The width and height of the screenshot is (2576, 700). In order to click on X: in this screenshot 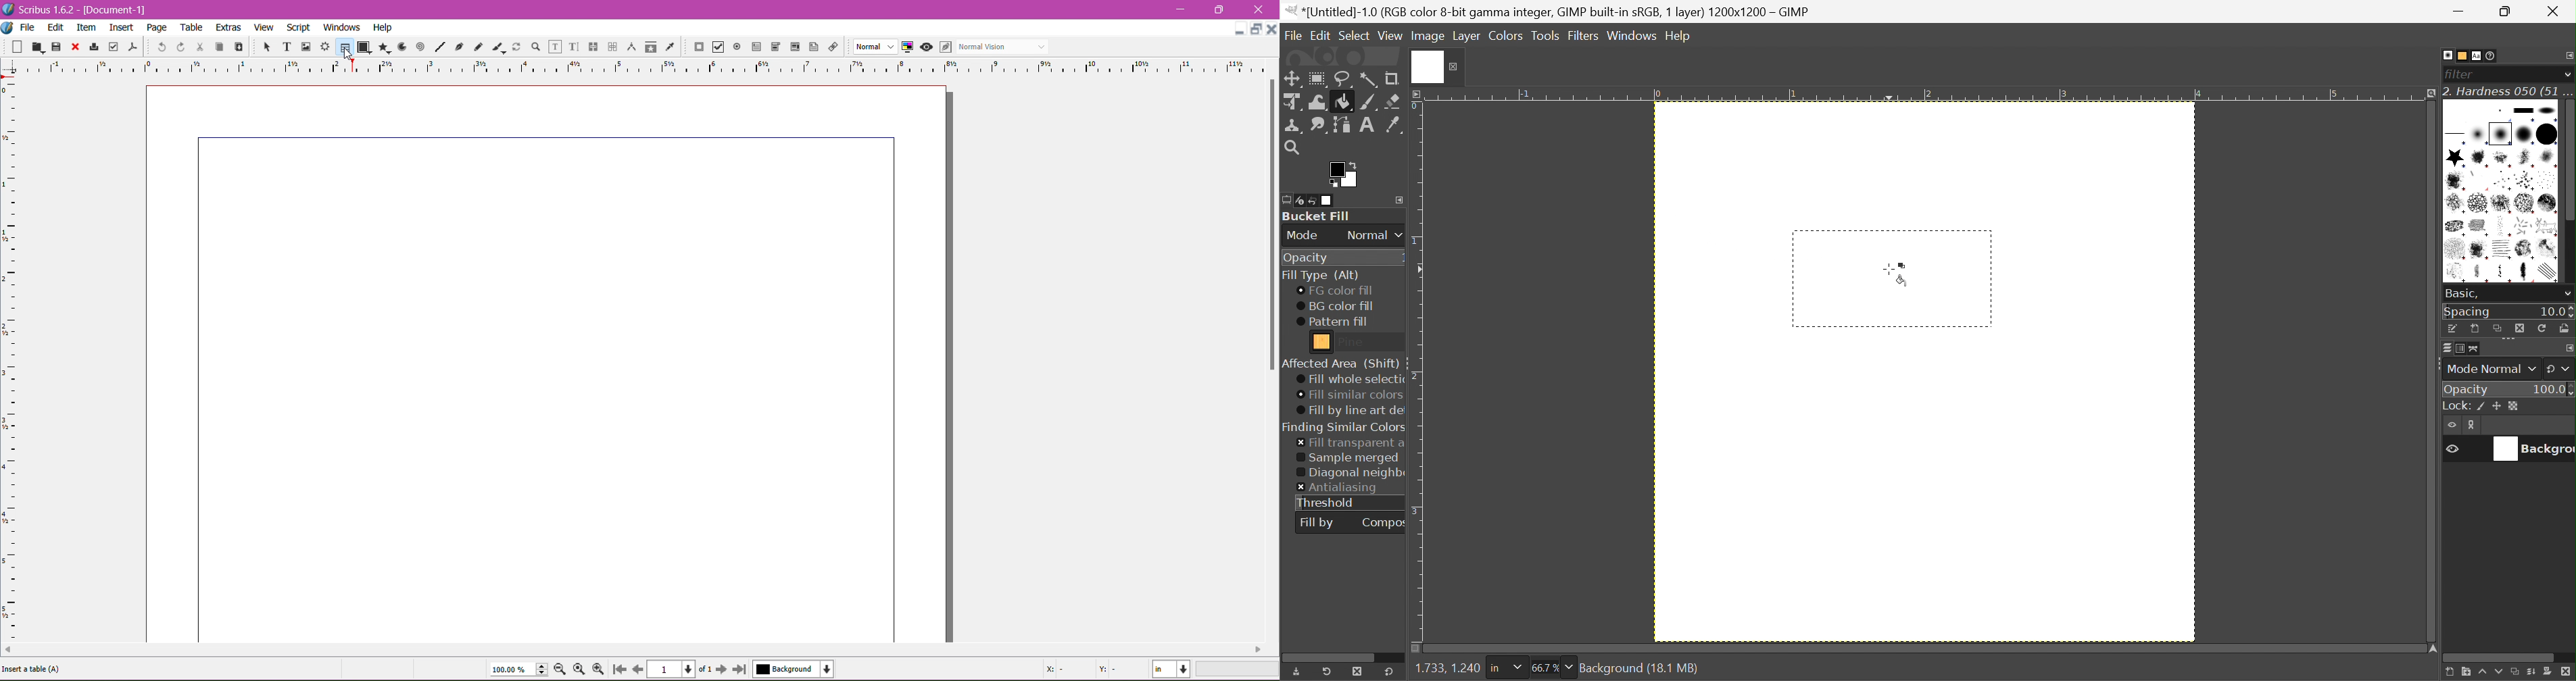, I will do `click(1057, 669)`.